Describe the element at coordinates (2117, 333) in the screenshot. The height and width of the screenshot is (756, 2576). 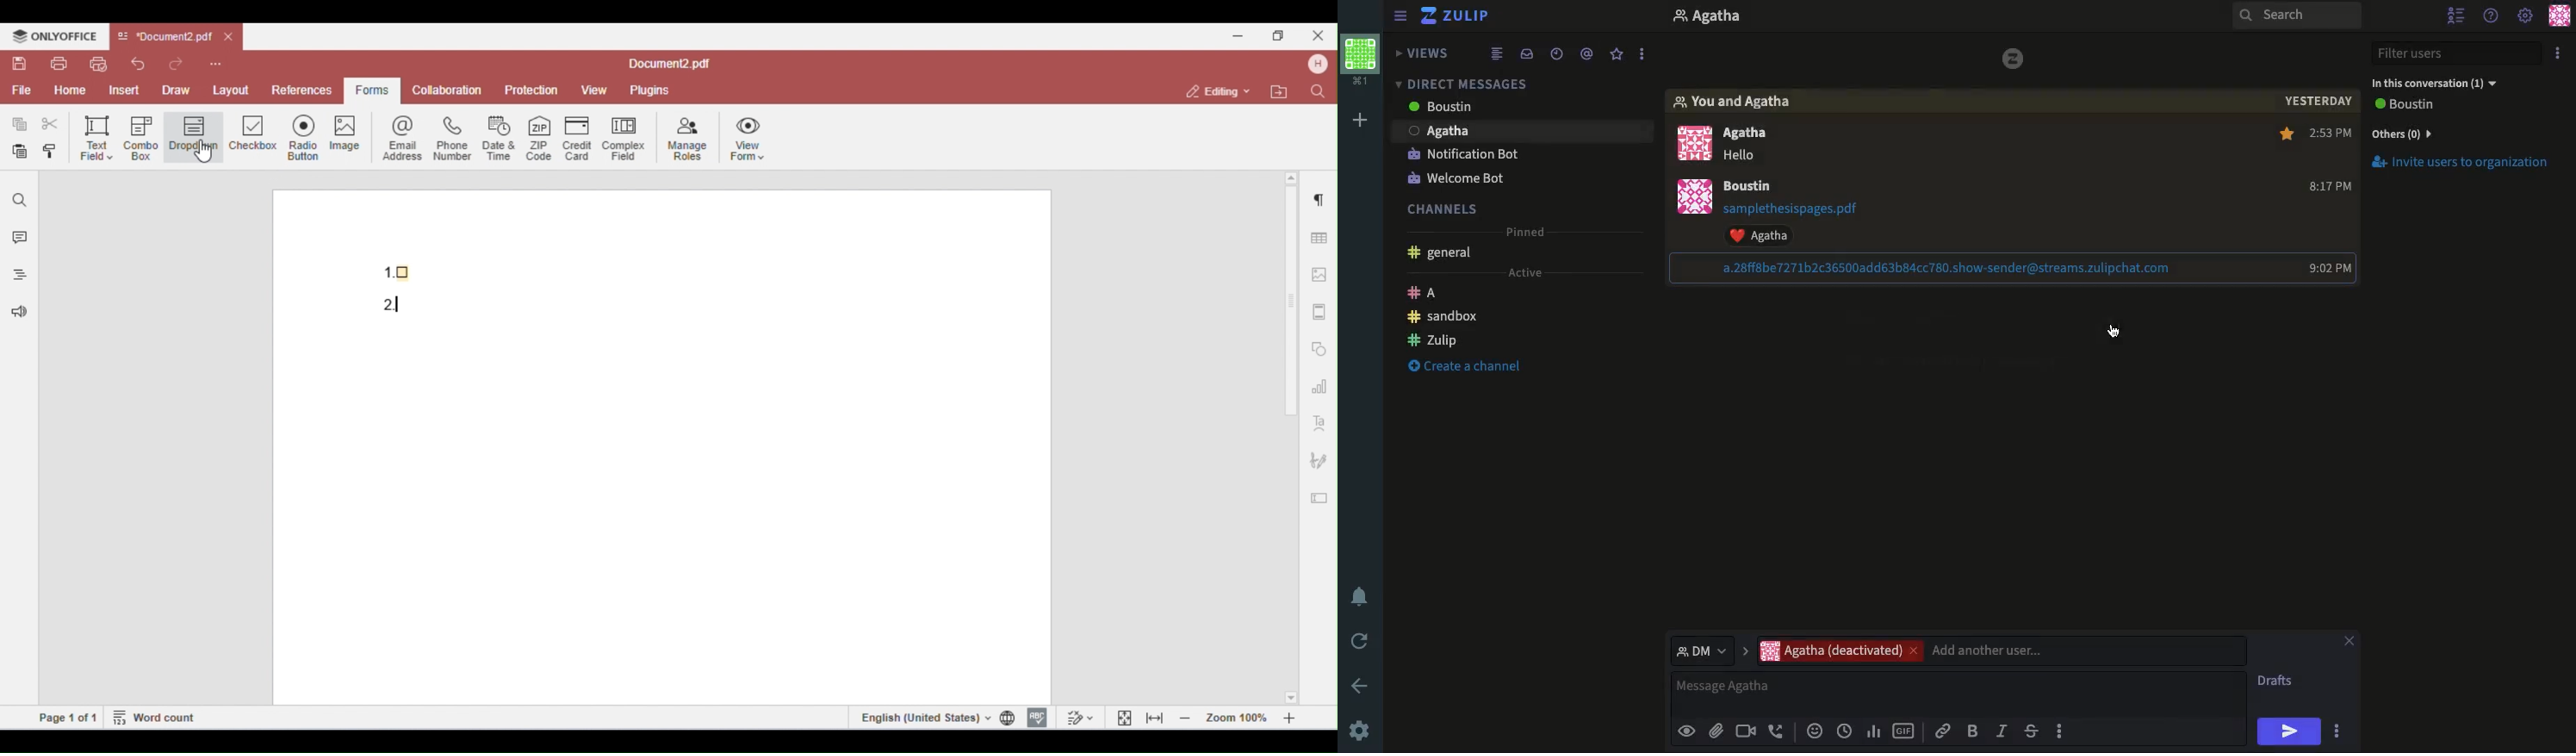
I see `Checked status` at that location.